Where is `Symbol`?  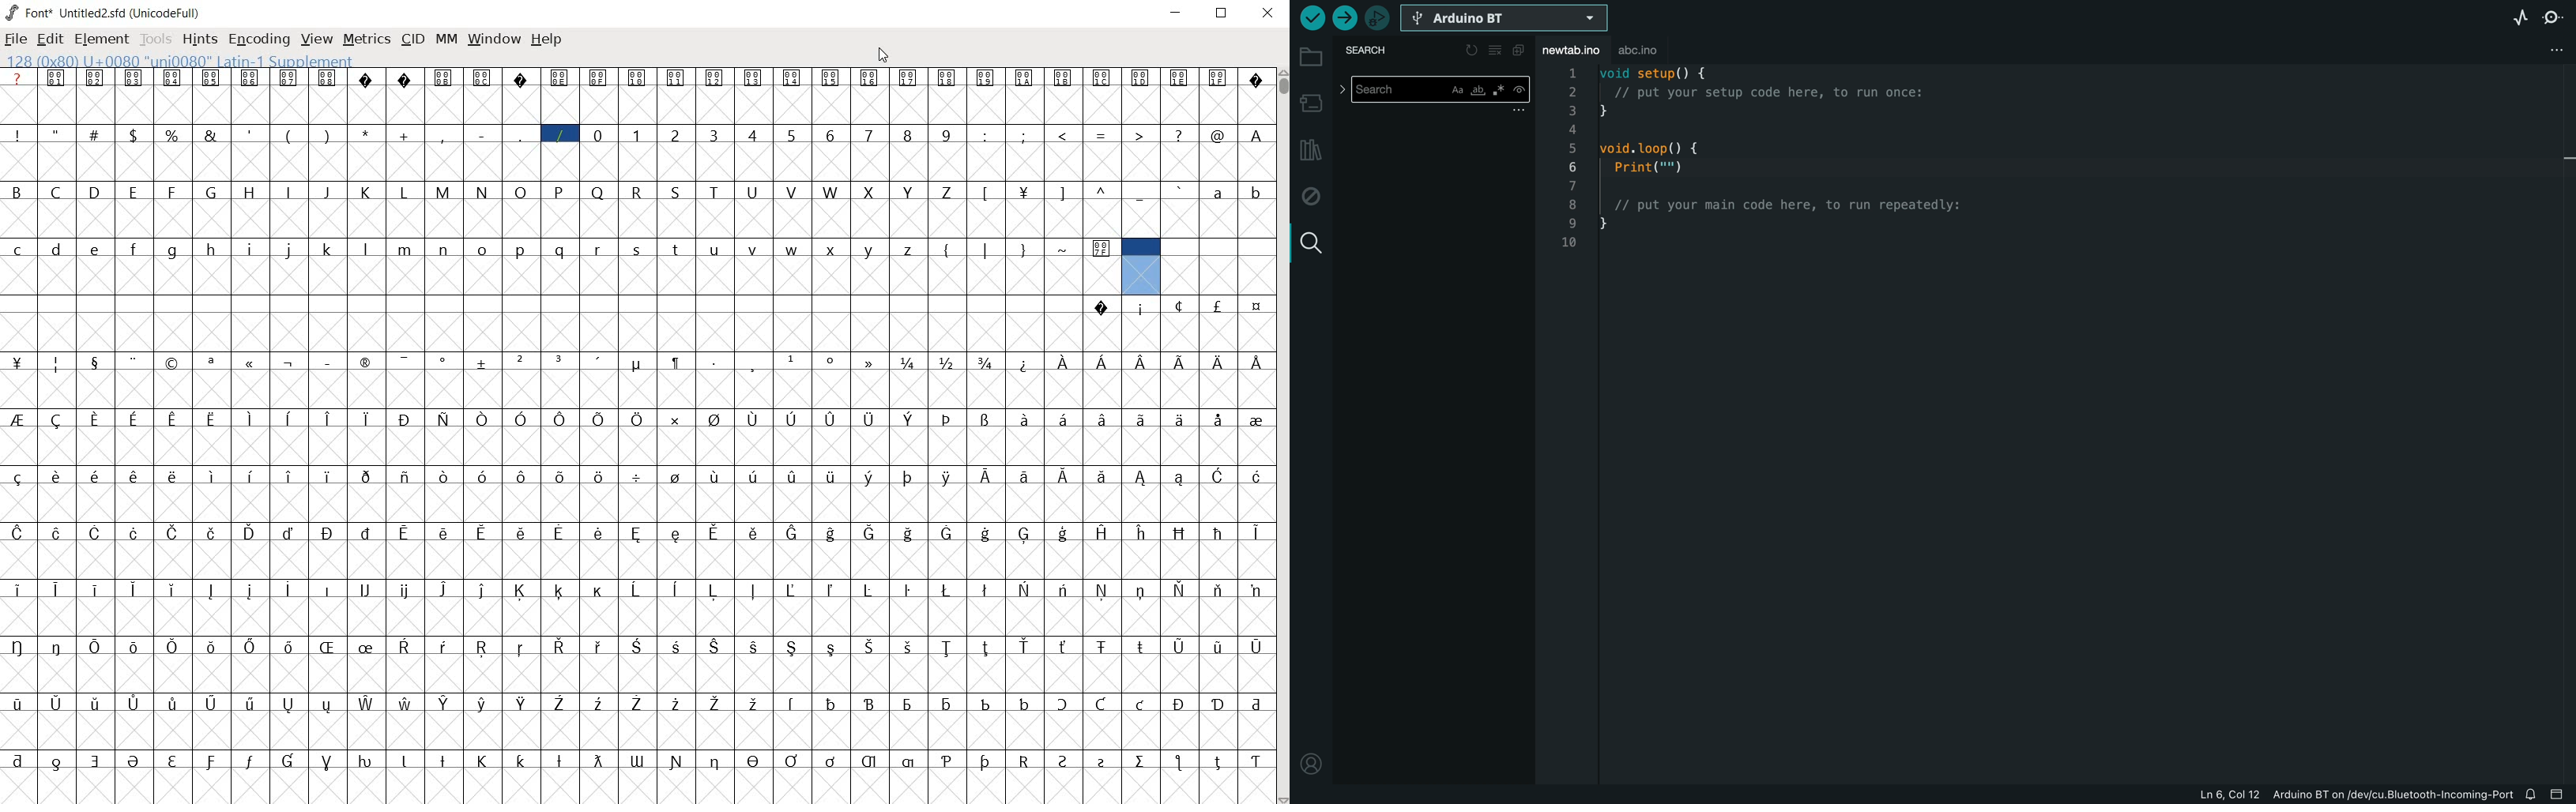
Symbol is located at coordinates (868, 759).